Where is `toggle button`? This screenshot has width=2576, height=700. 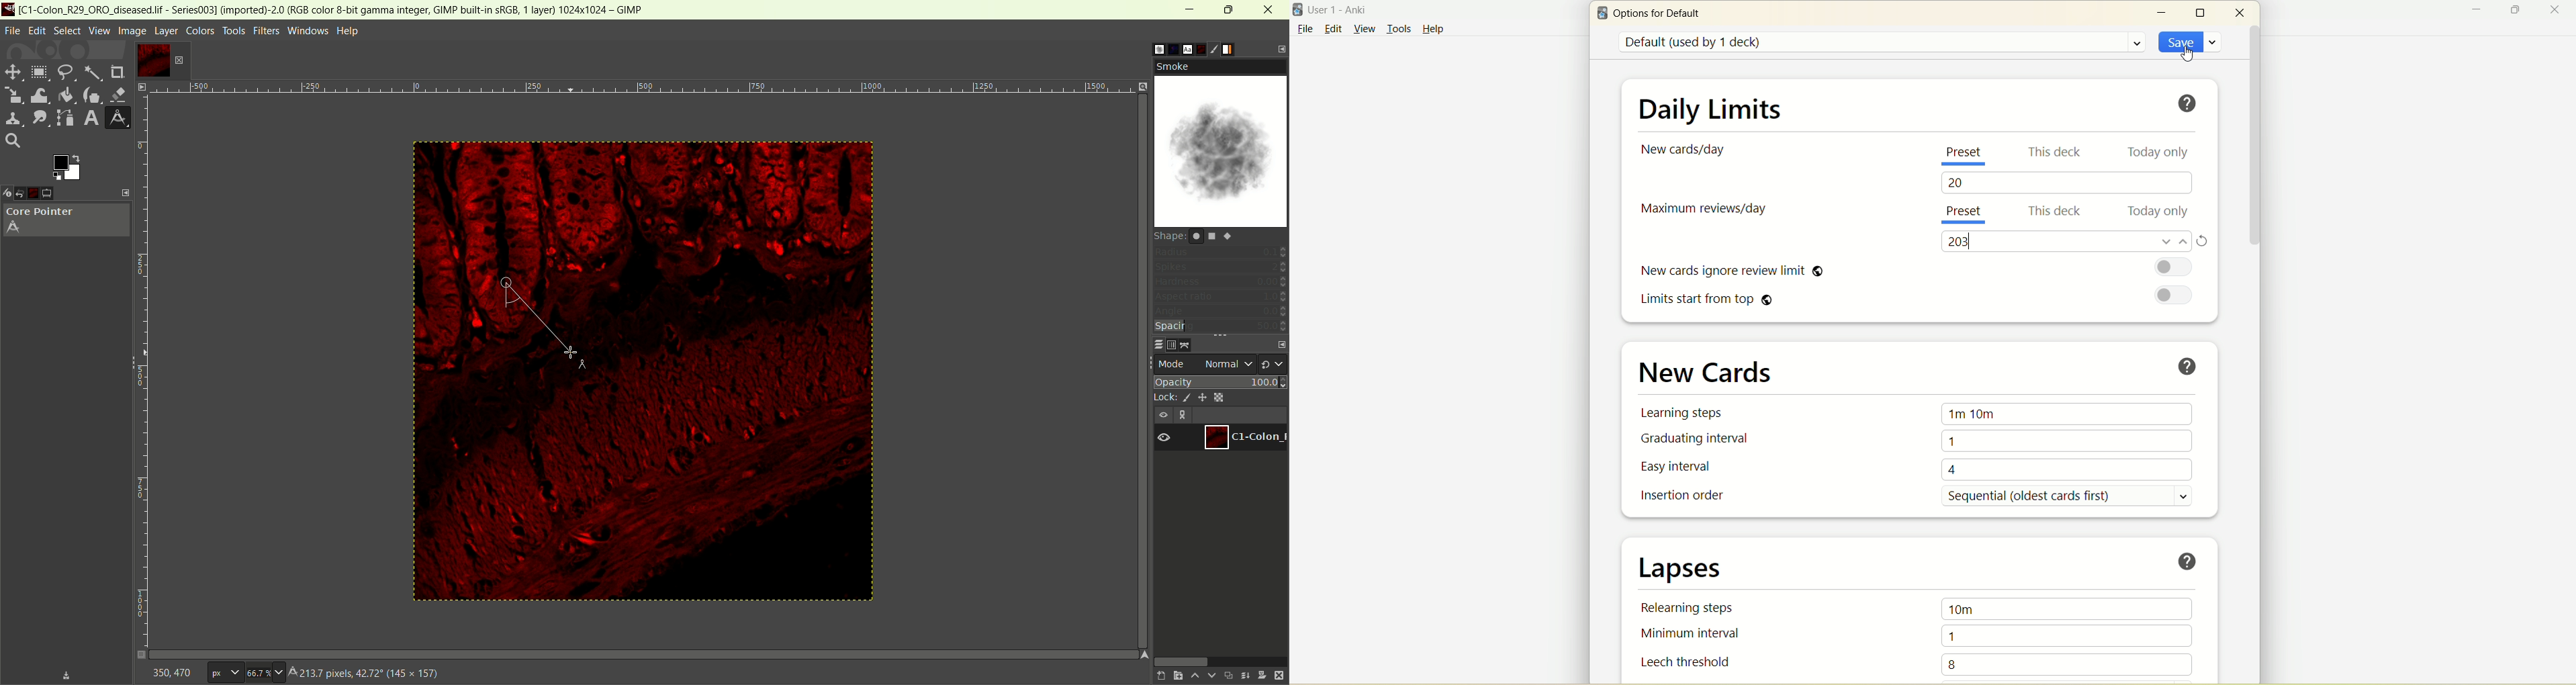 toggle button is located at coordinates (2177, 269).